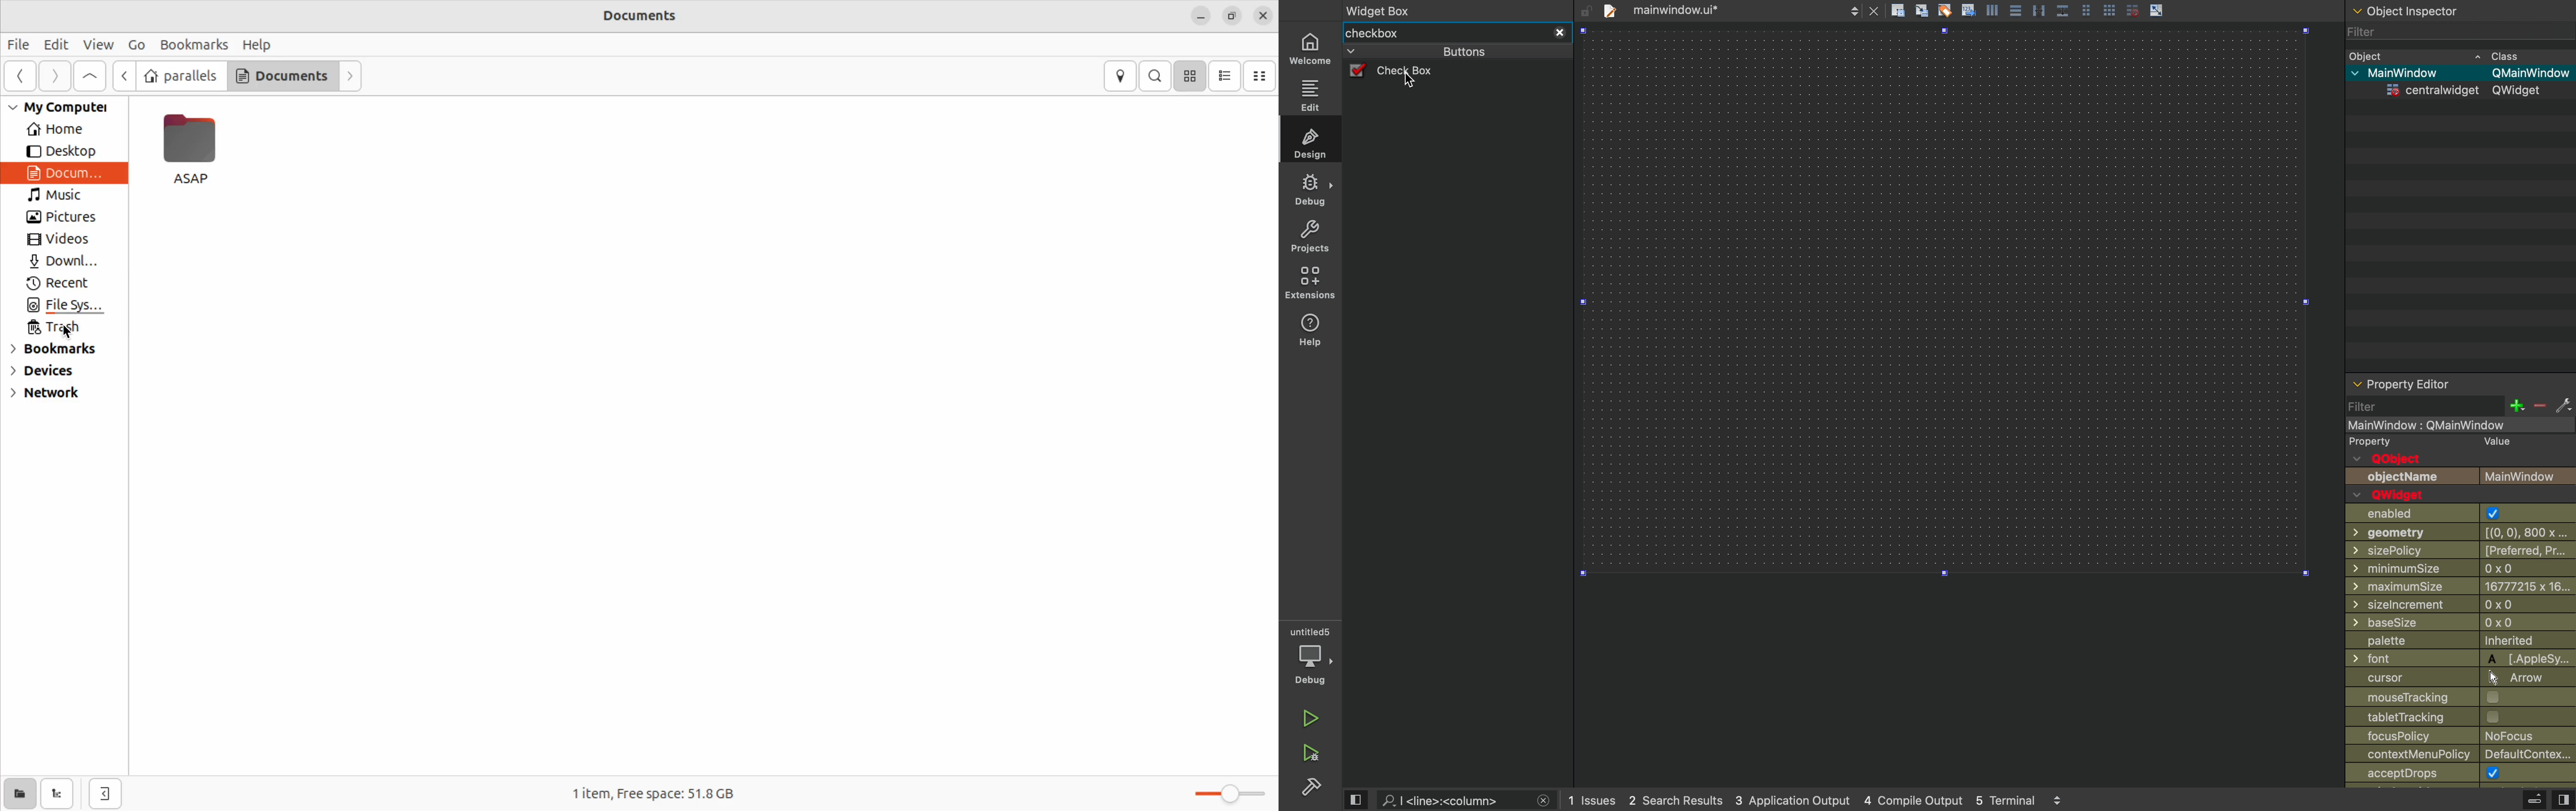 The width and height of the screenshot is (2576, 812). Describe the element at coordinates (350, 73) in the screenshot. I see `forward` at that location.